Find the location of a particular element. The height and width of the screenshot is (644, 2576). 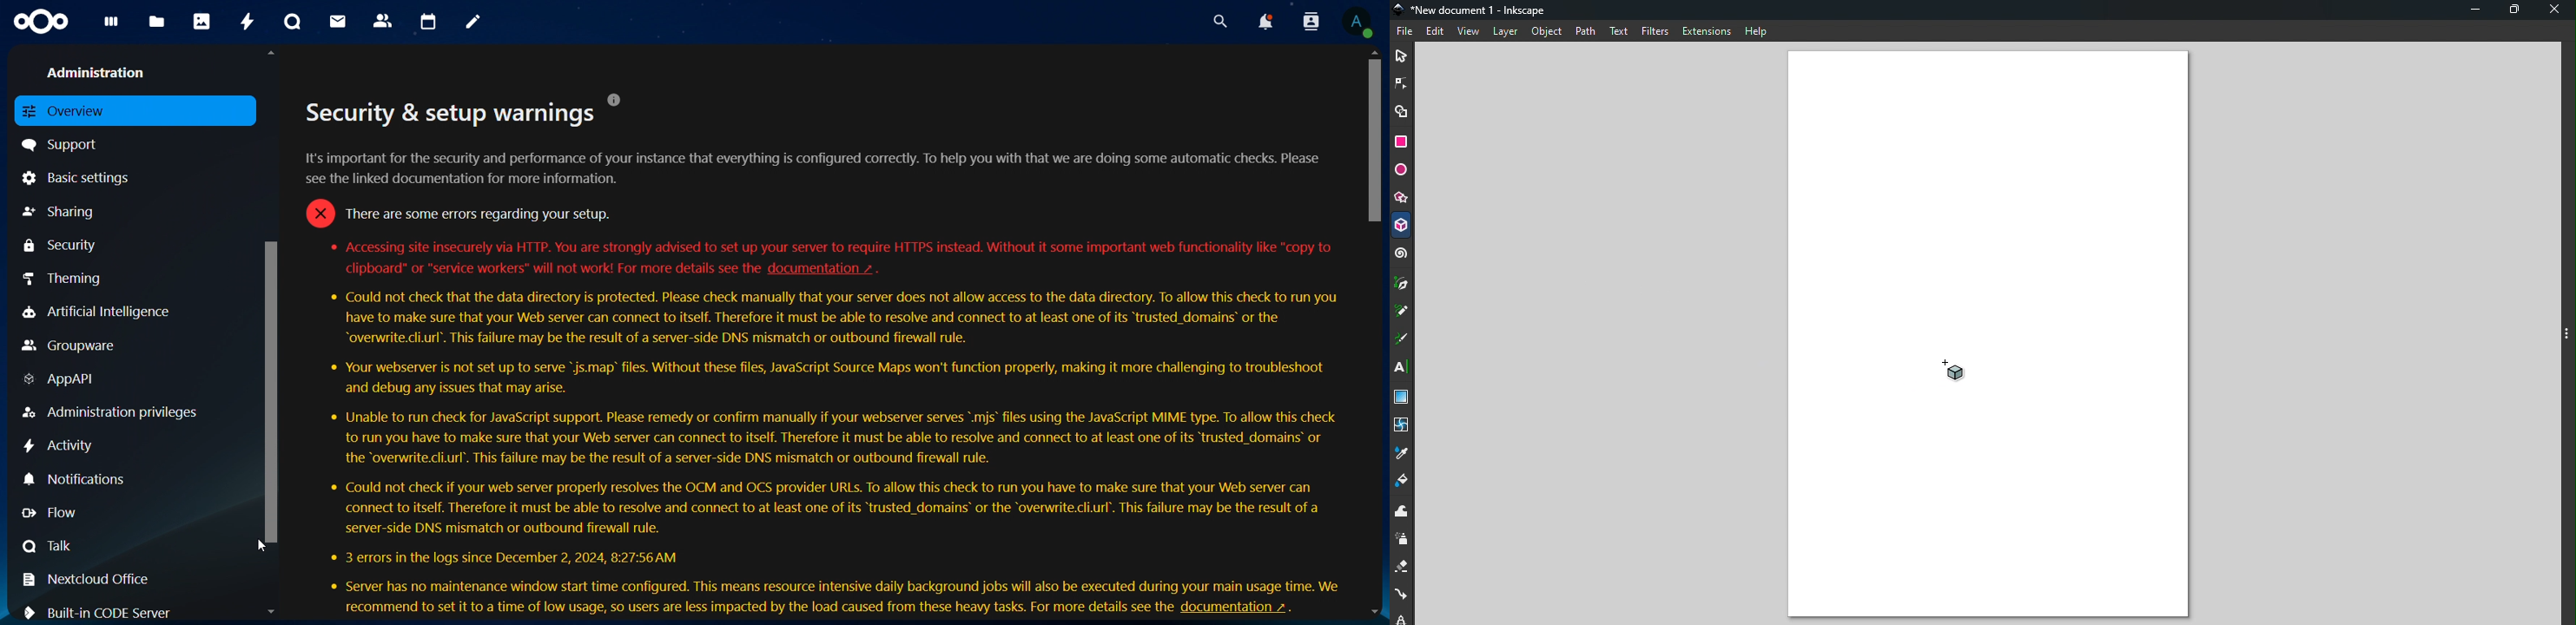

calendar is located at coordinates (429, 22).